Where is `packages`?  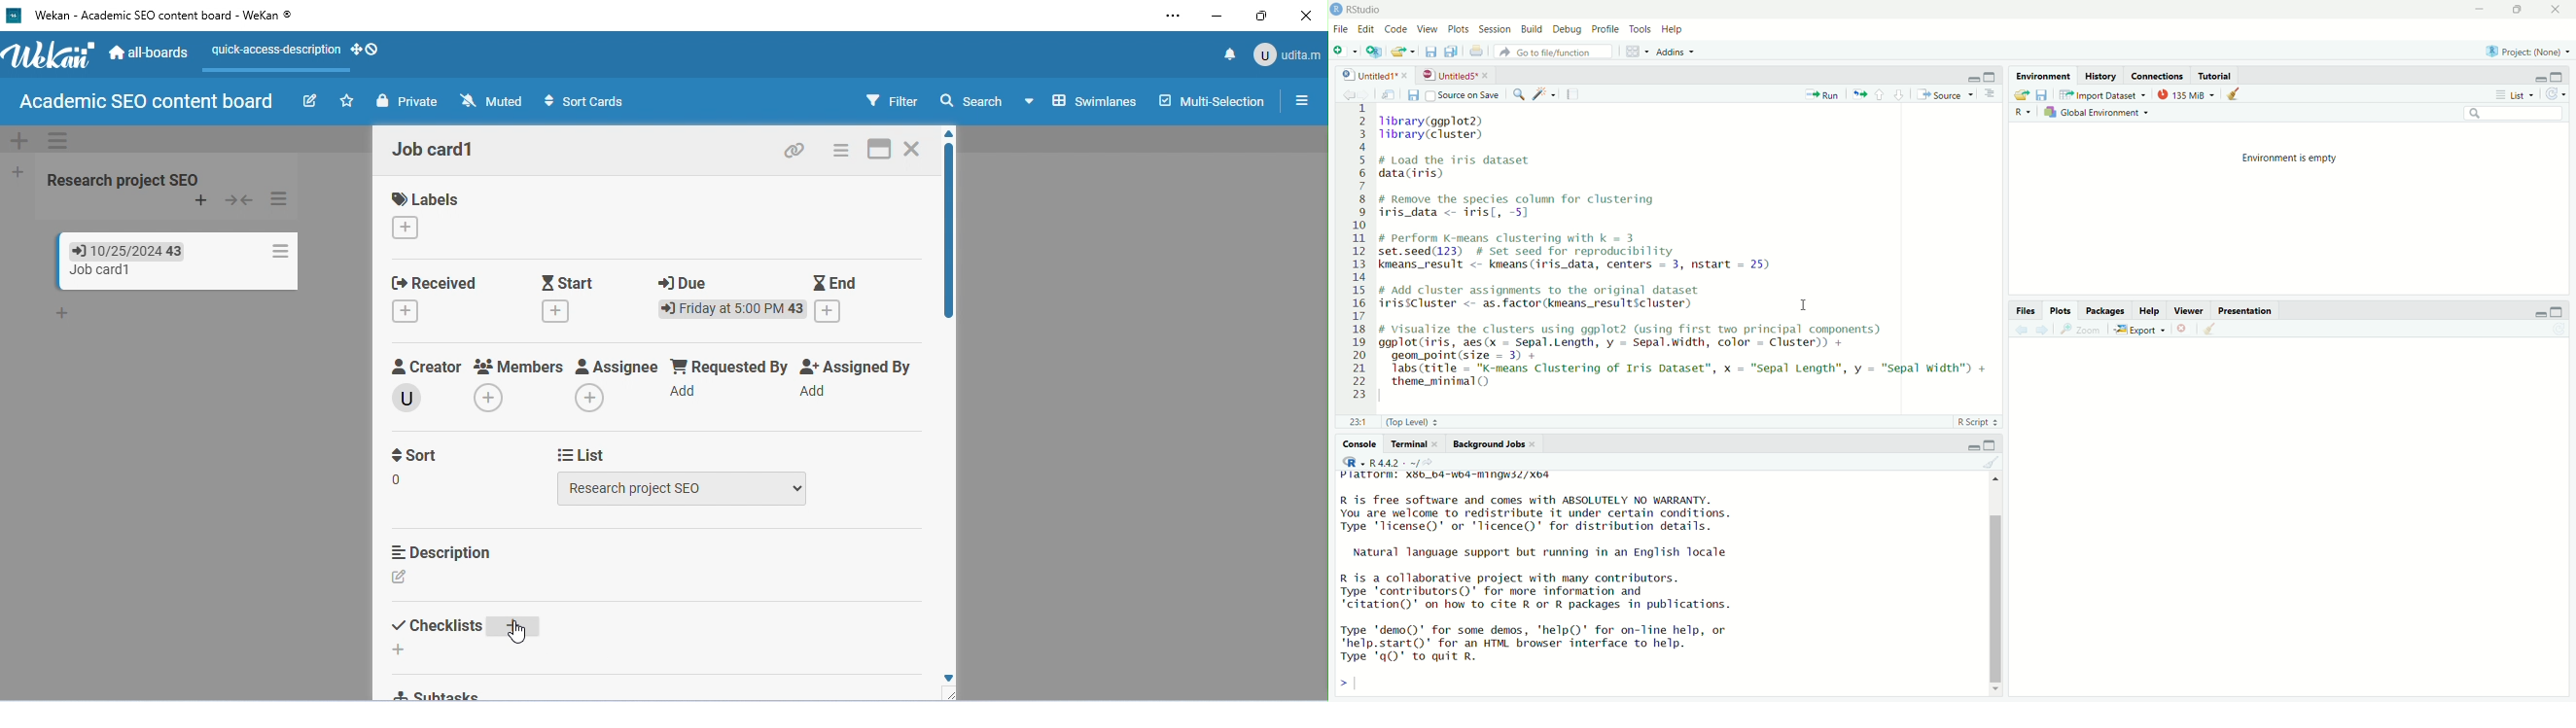 packages is located at coordinates (2107, 309).